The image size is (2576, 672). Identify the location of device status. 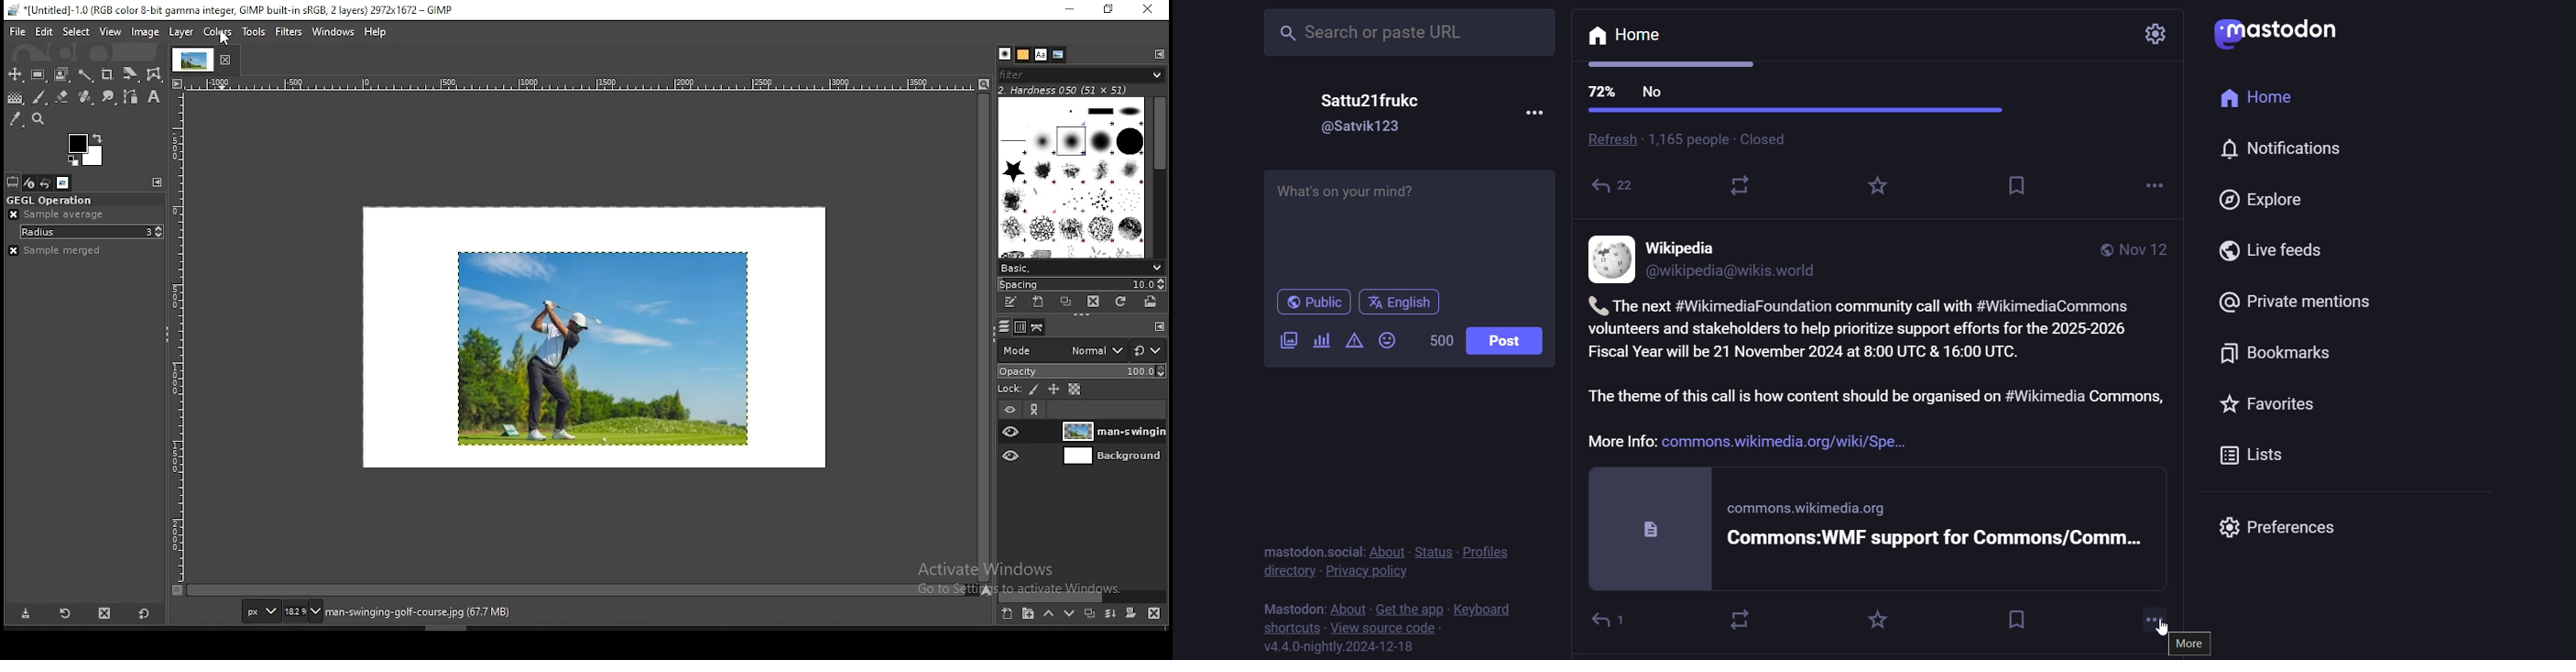
(31, 182).